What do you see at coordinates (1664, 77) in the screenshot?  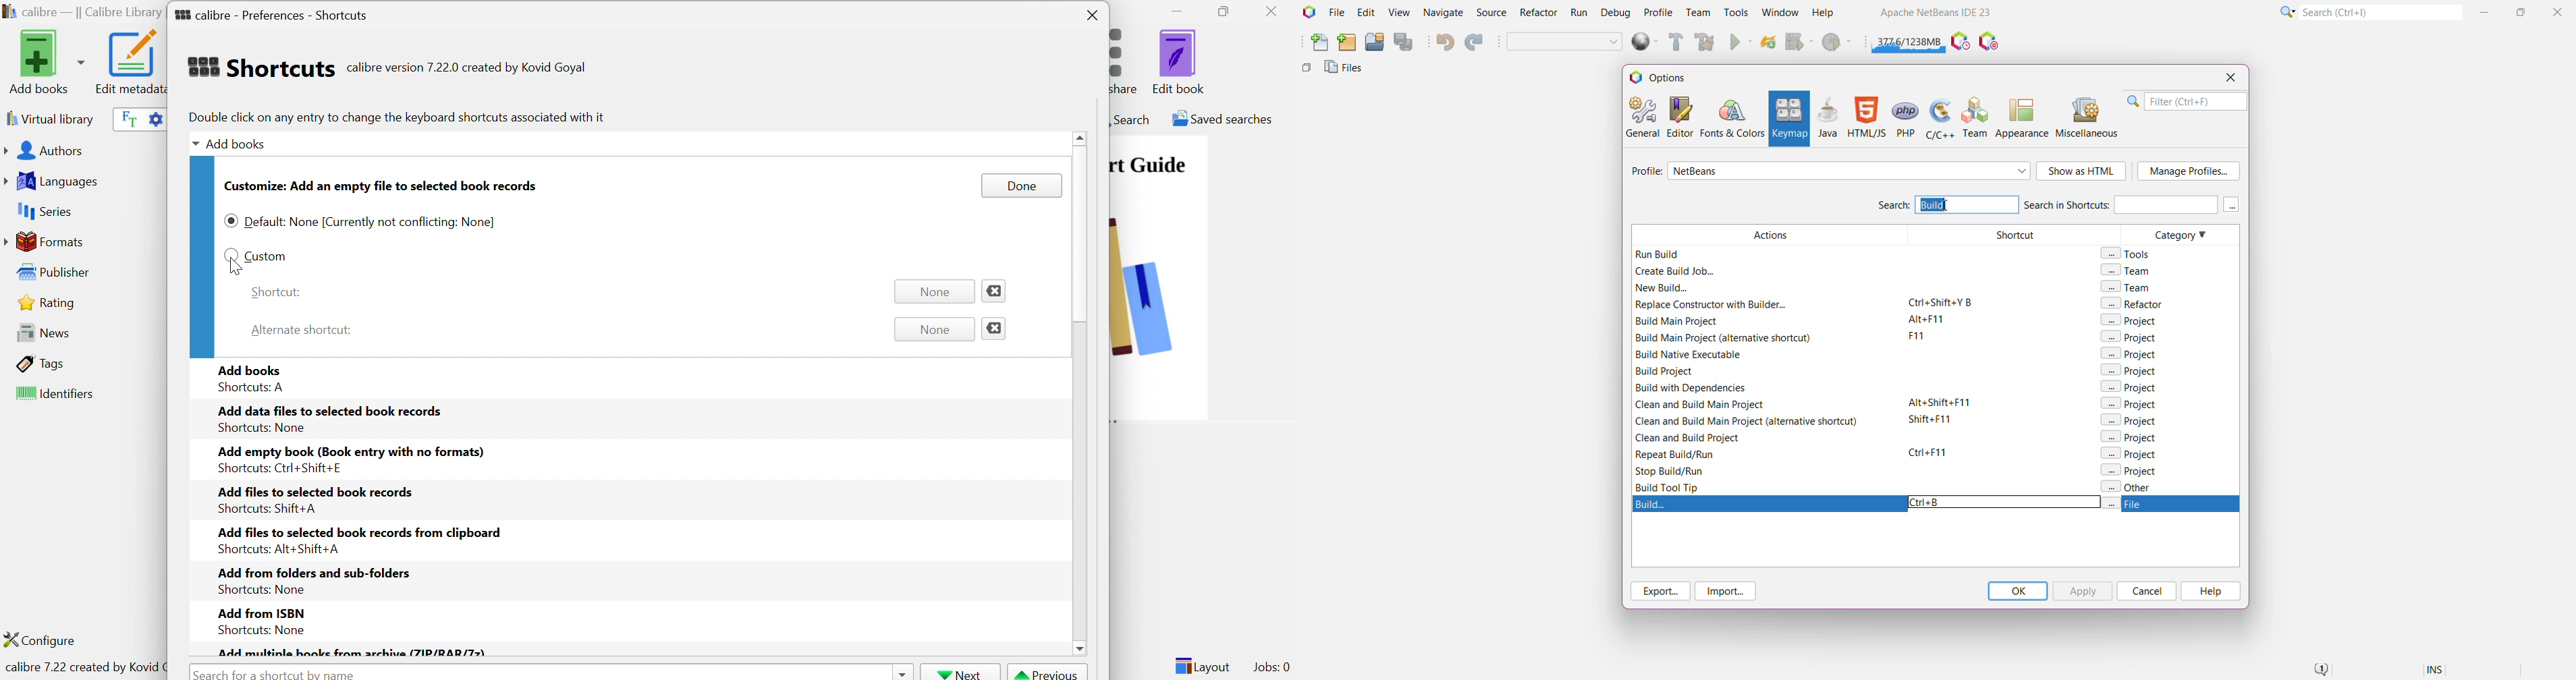 I see `Options` at bounding box center [1664, 77].